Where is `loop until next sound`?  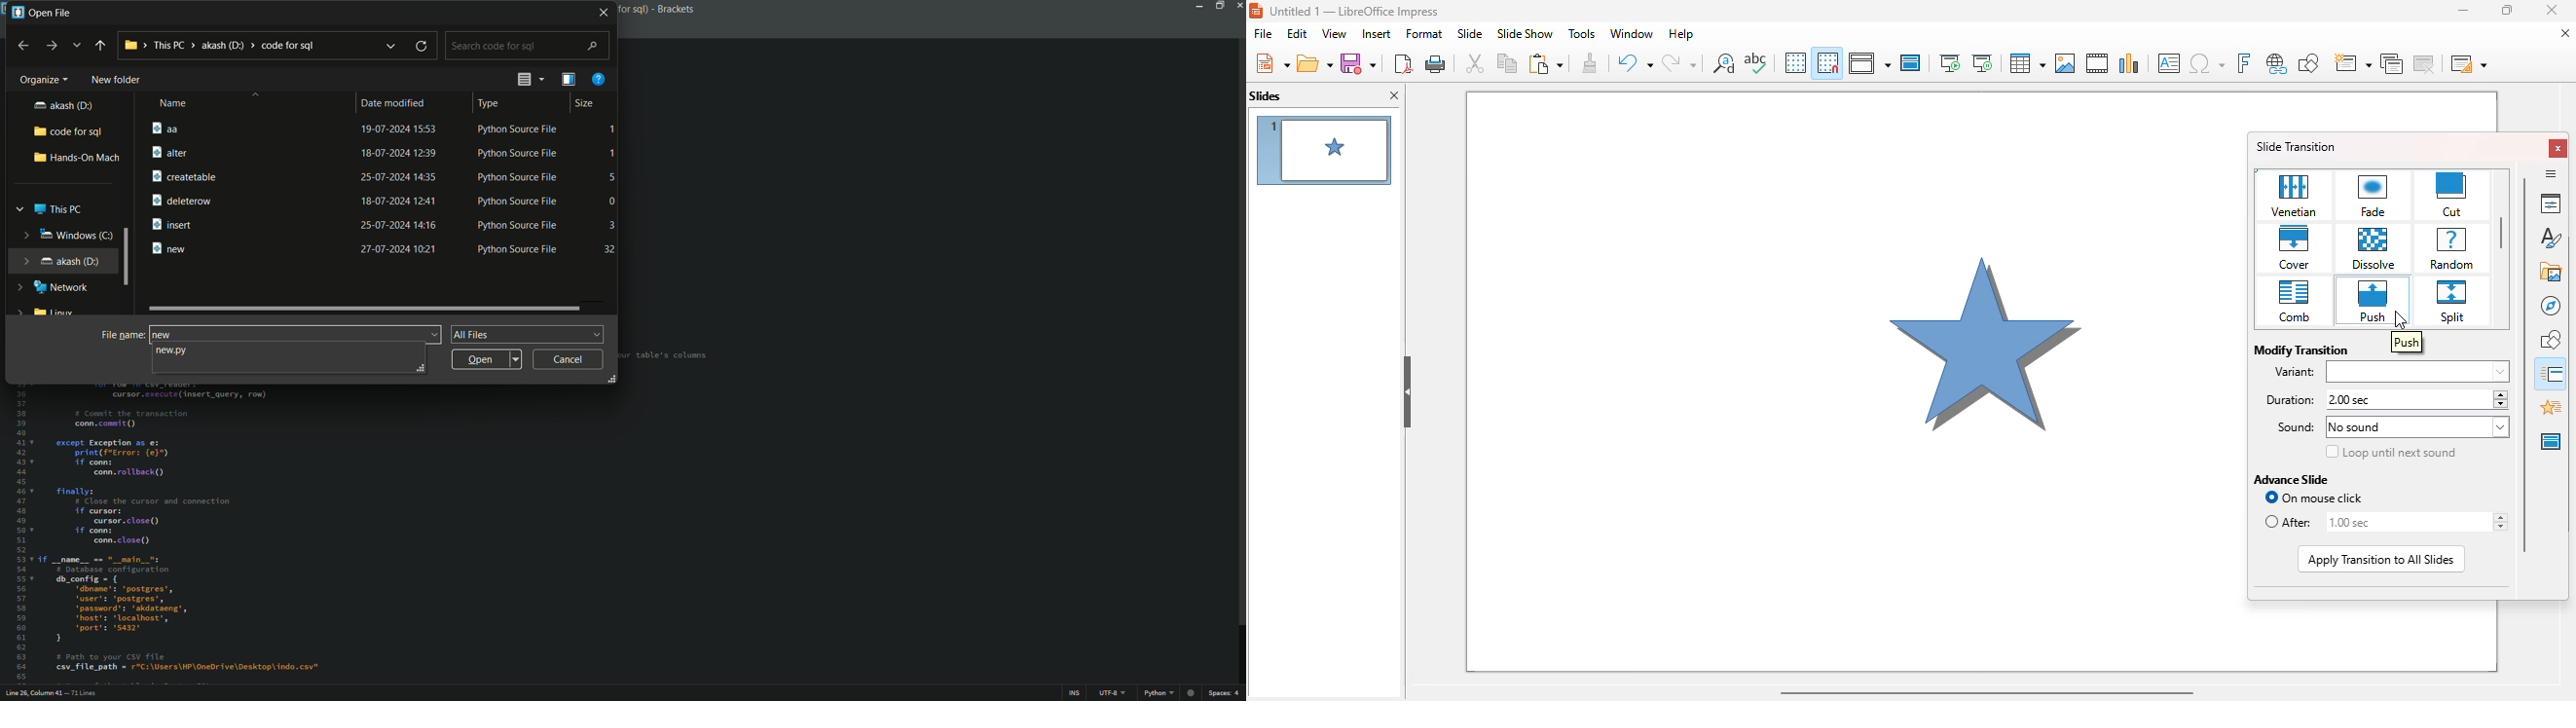
loop until next sound is located at coordinates (2391, 452).